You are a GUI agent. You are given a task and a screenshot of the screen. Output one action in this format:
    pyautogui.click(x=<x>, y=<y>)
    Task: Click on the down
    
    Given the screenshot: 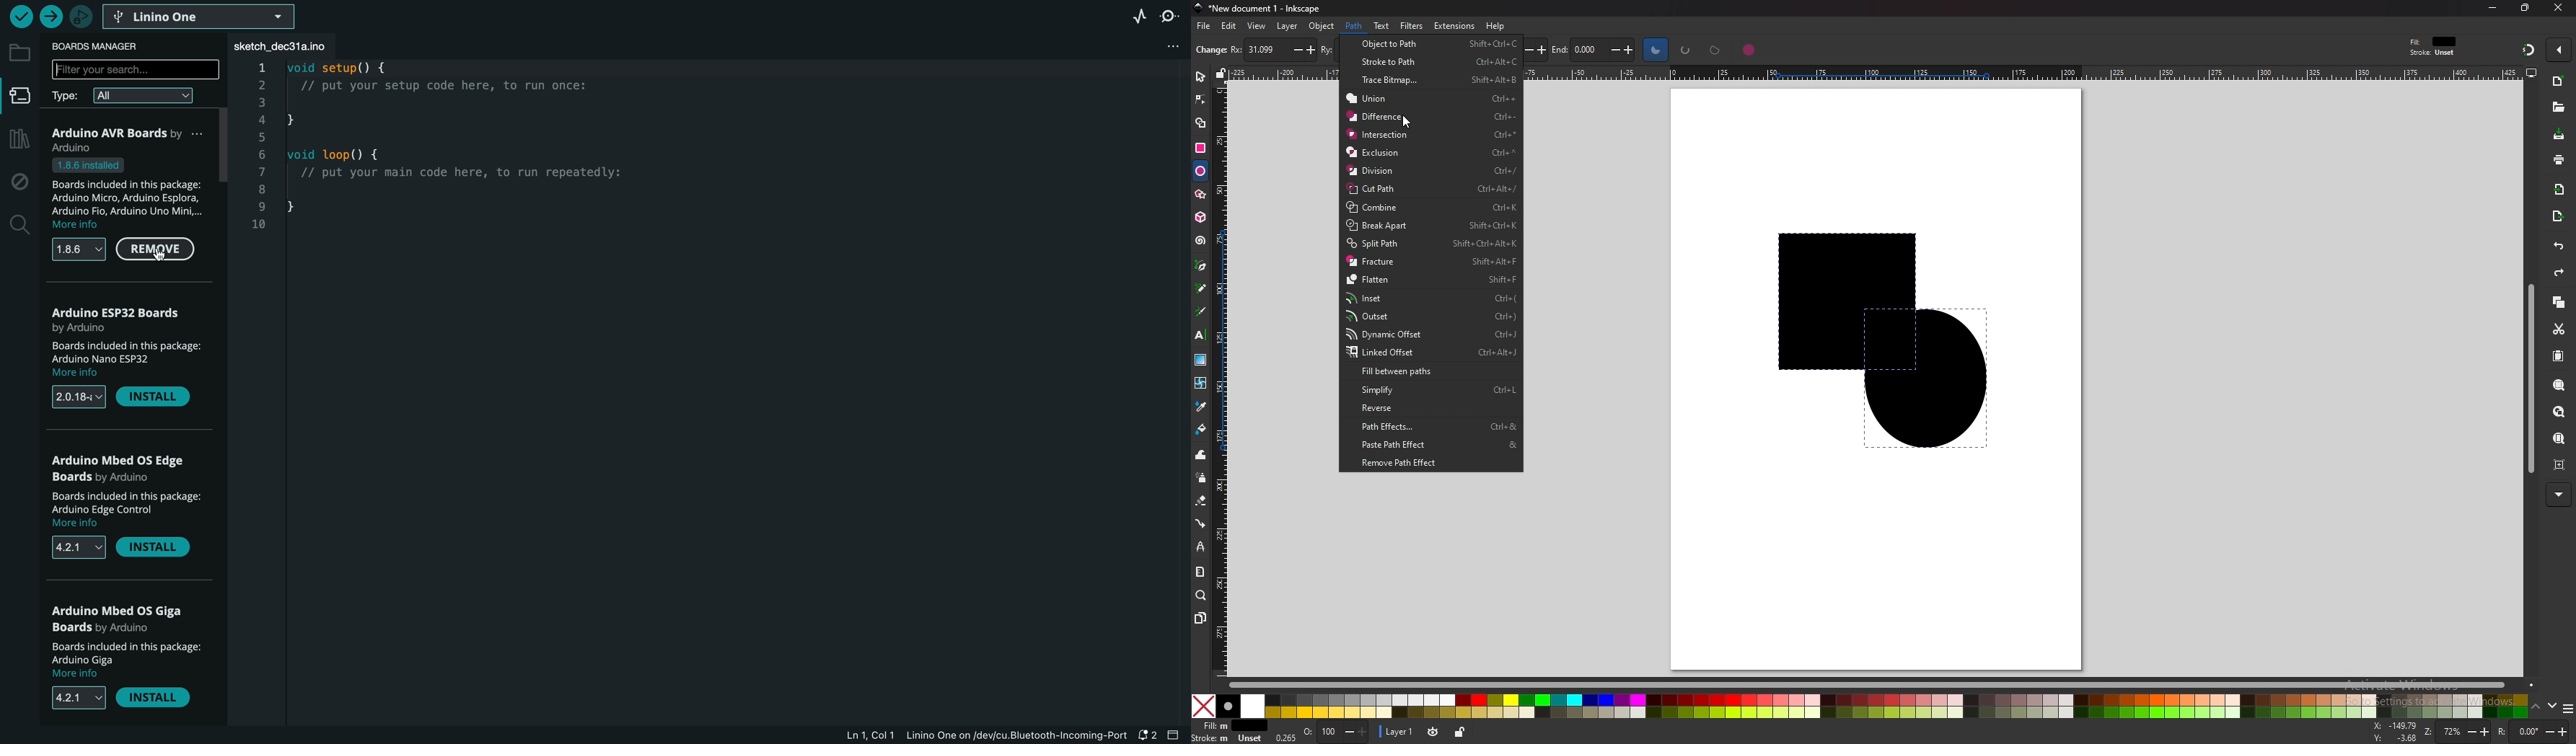 What is the action you would take?
    pyautogui.click(x=2554, y=708)
    